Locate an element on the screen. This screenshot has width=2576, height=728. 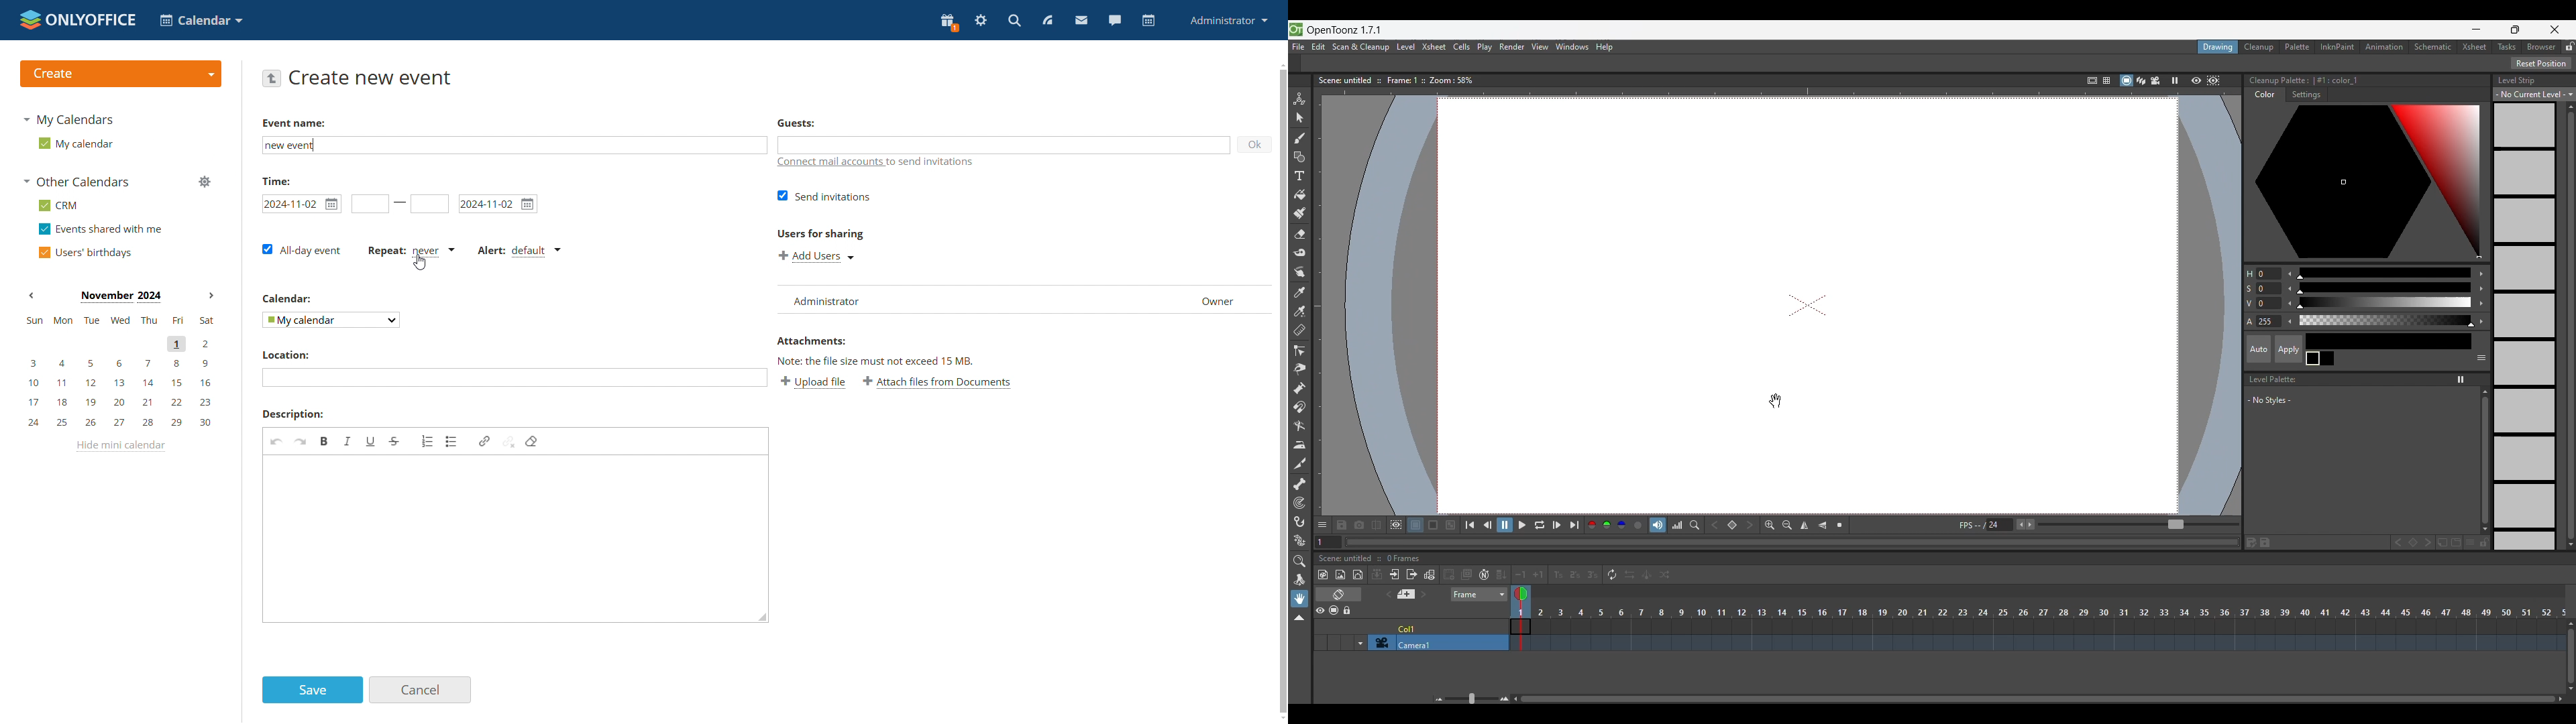
all-day event checkbox is located at coordinates (303, 250).